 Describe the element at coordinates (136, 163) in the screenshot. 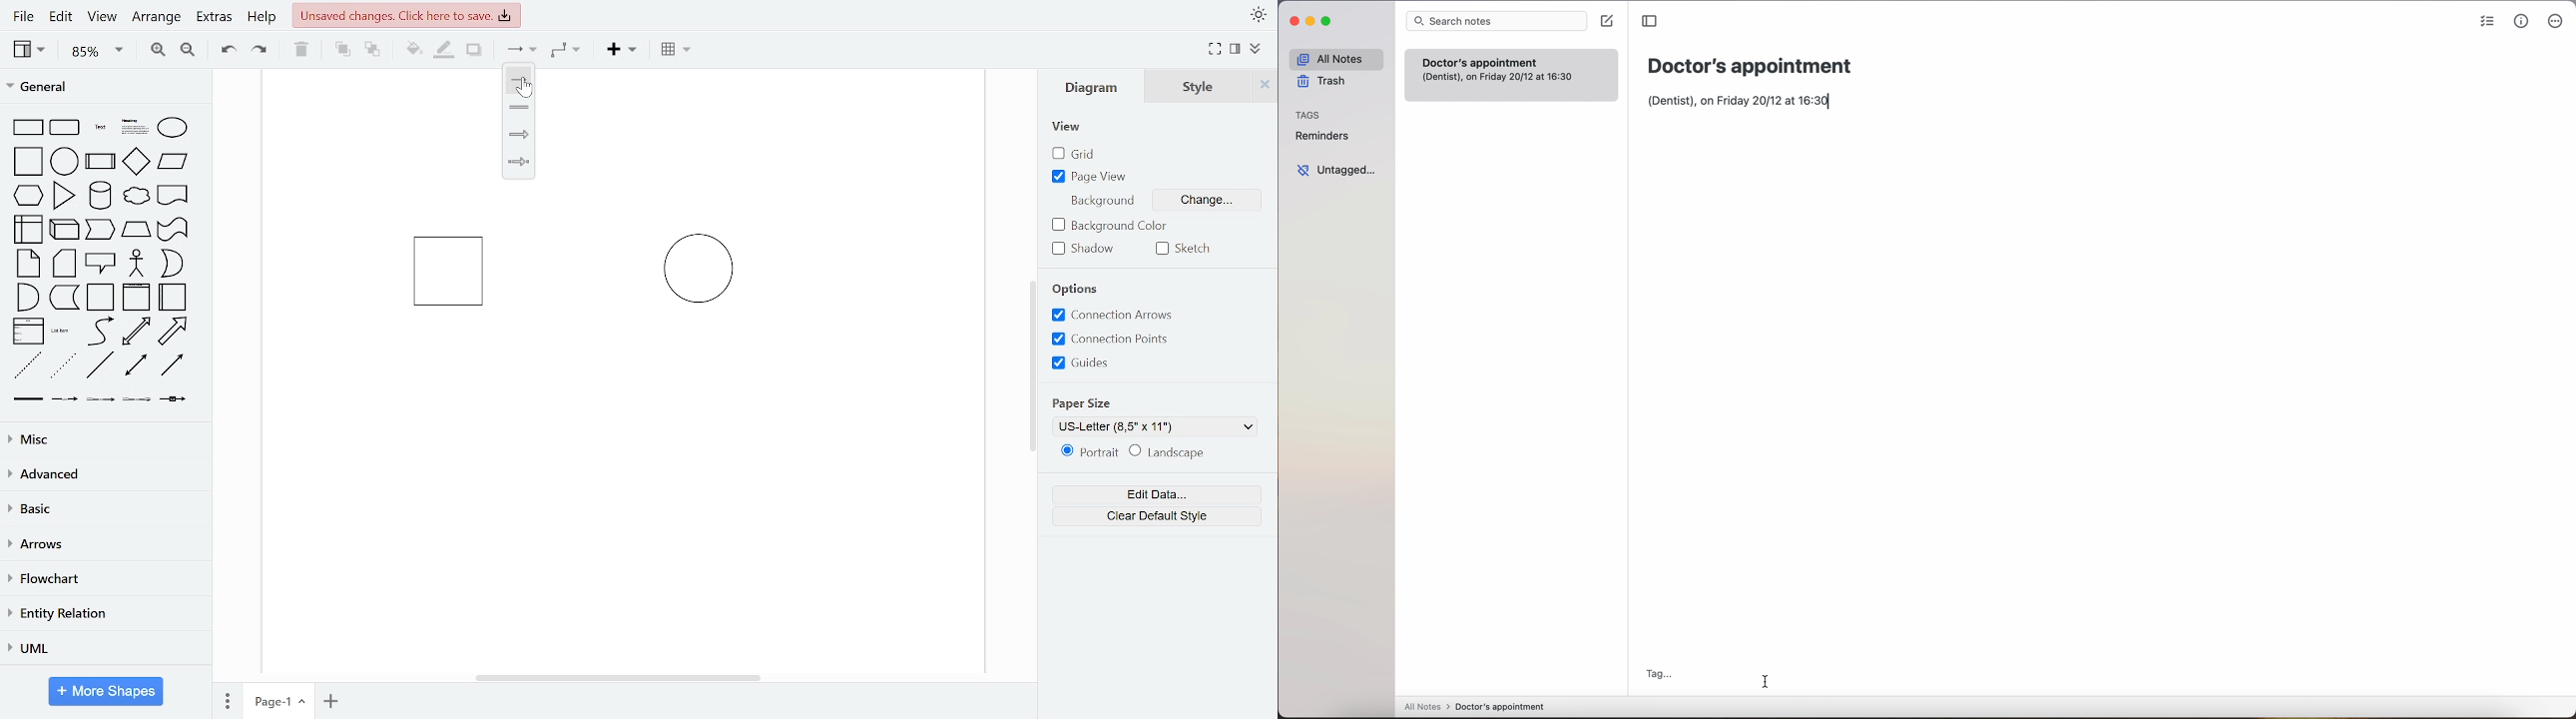

I see `diamond` at that location.